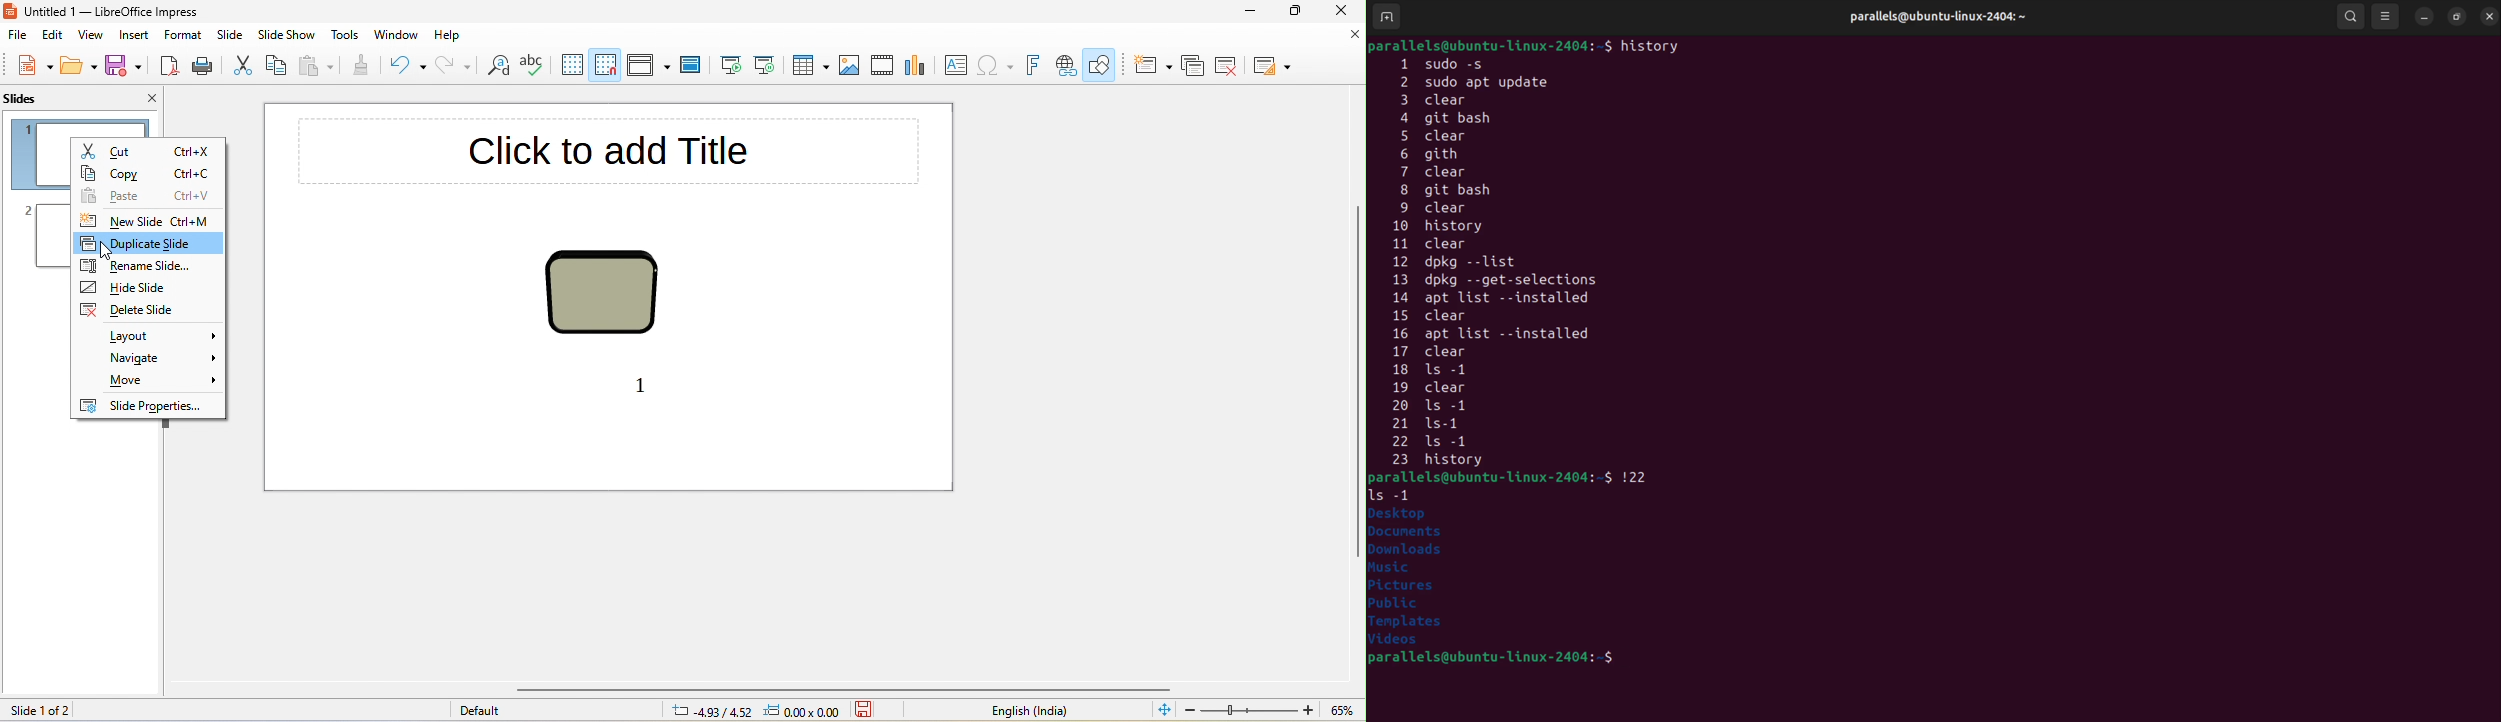 This screenshot has height=728, width=2520. Describe the element at coordinates (75, 711) in the screenshot. I see `slide 1 of 2` at that location.